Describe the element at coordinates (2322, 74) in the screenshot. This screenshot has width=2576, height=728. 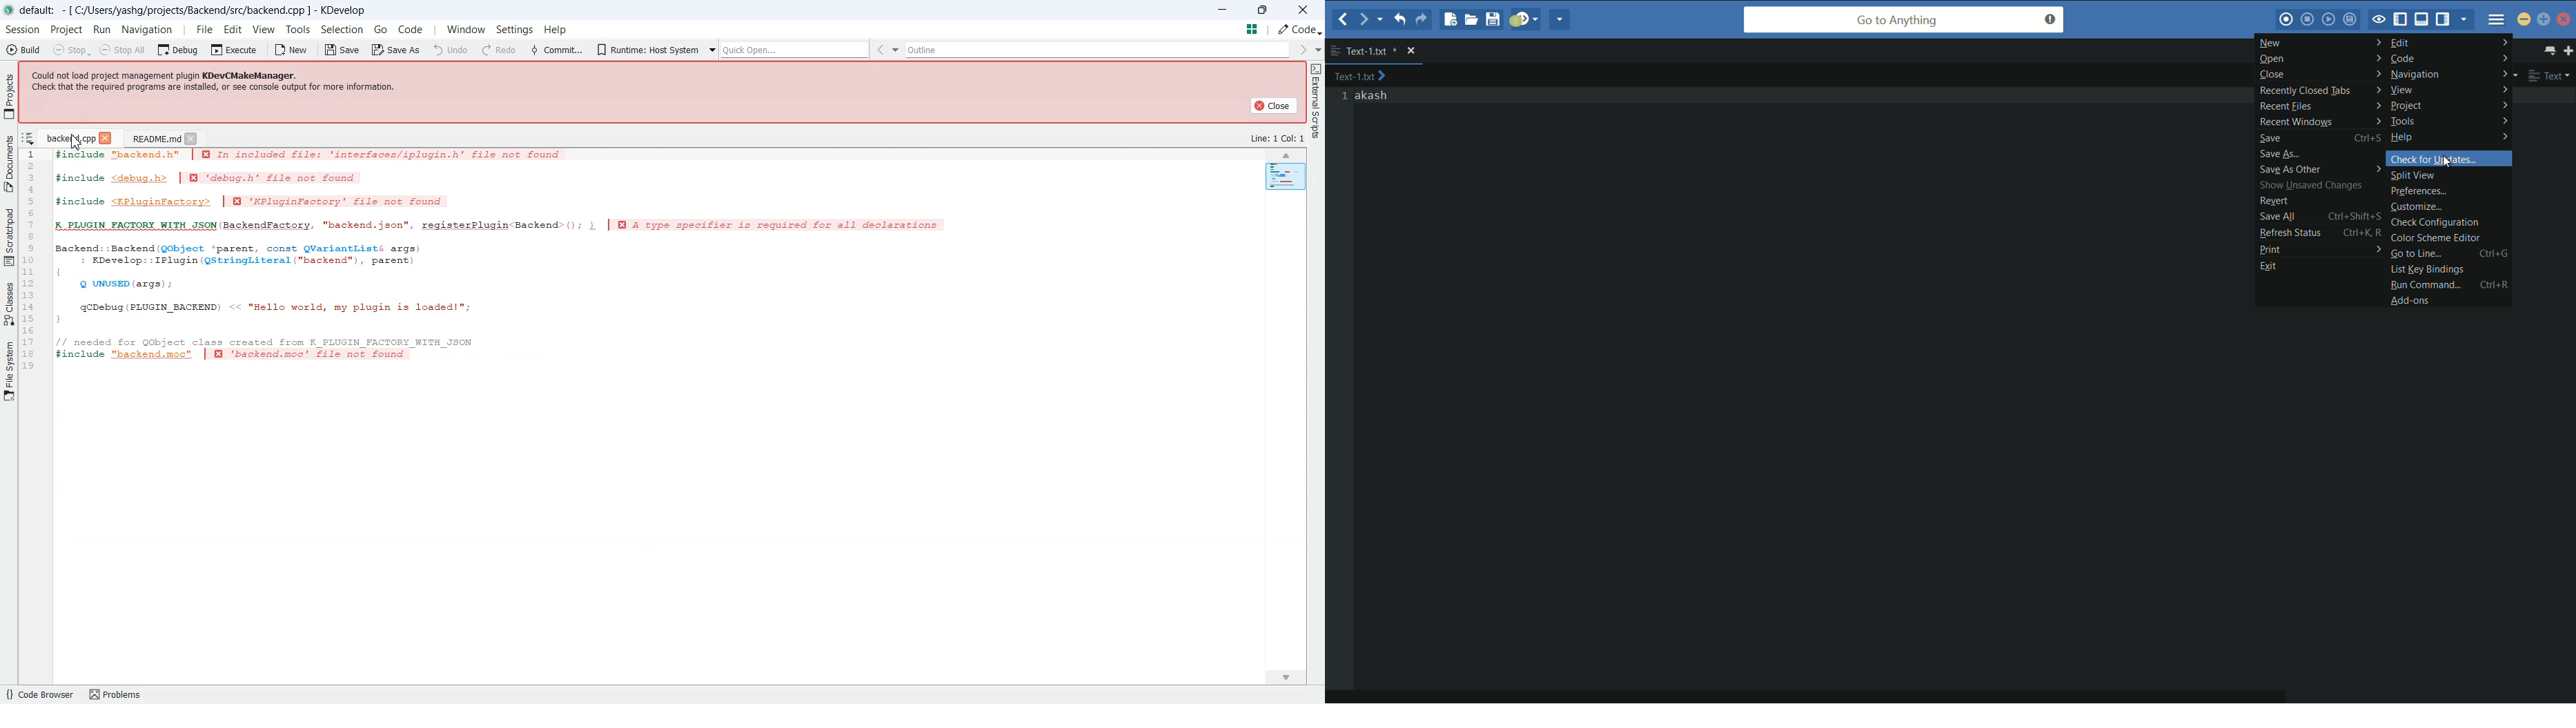
I see `close` at that location.